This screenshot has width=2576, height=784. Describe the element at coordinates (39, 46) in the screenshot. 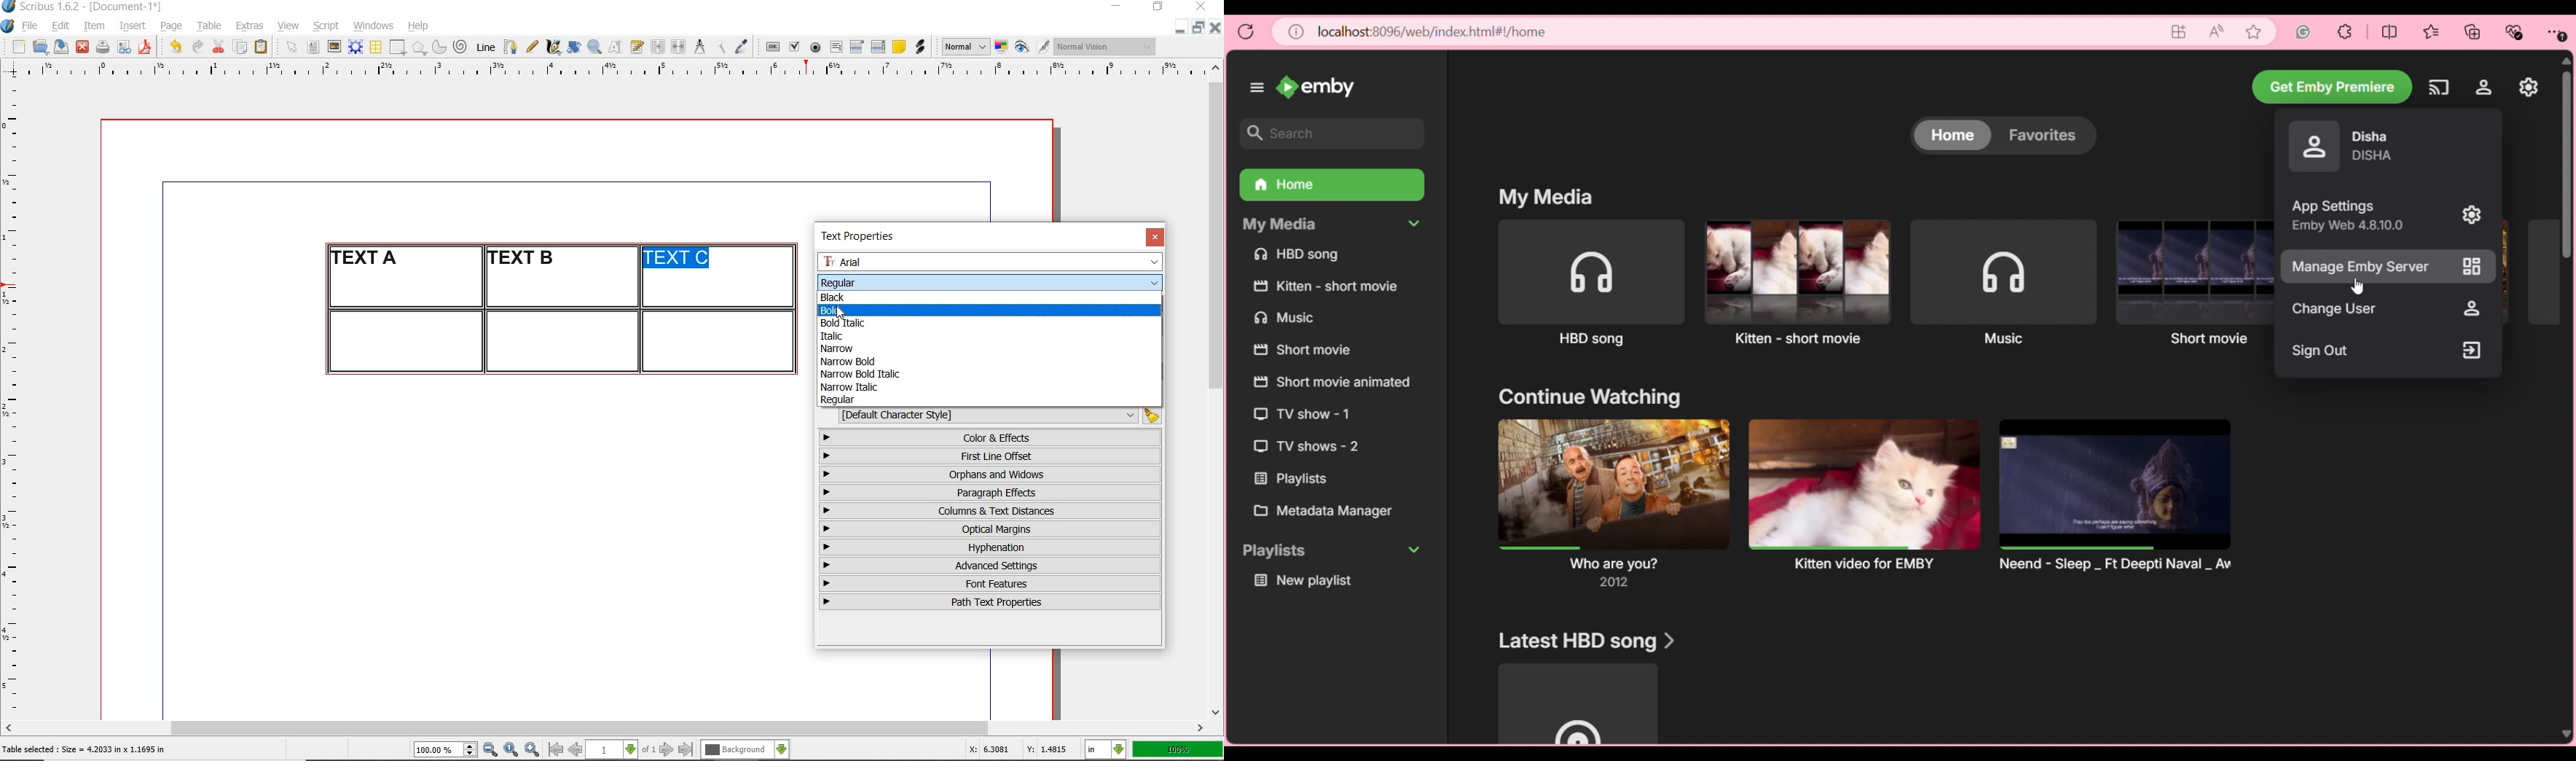

I see `open` at that location.